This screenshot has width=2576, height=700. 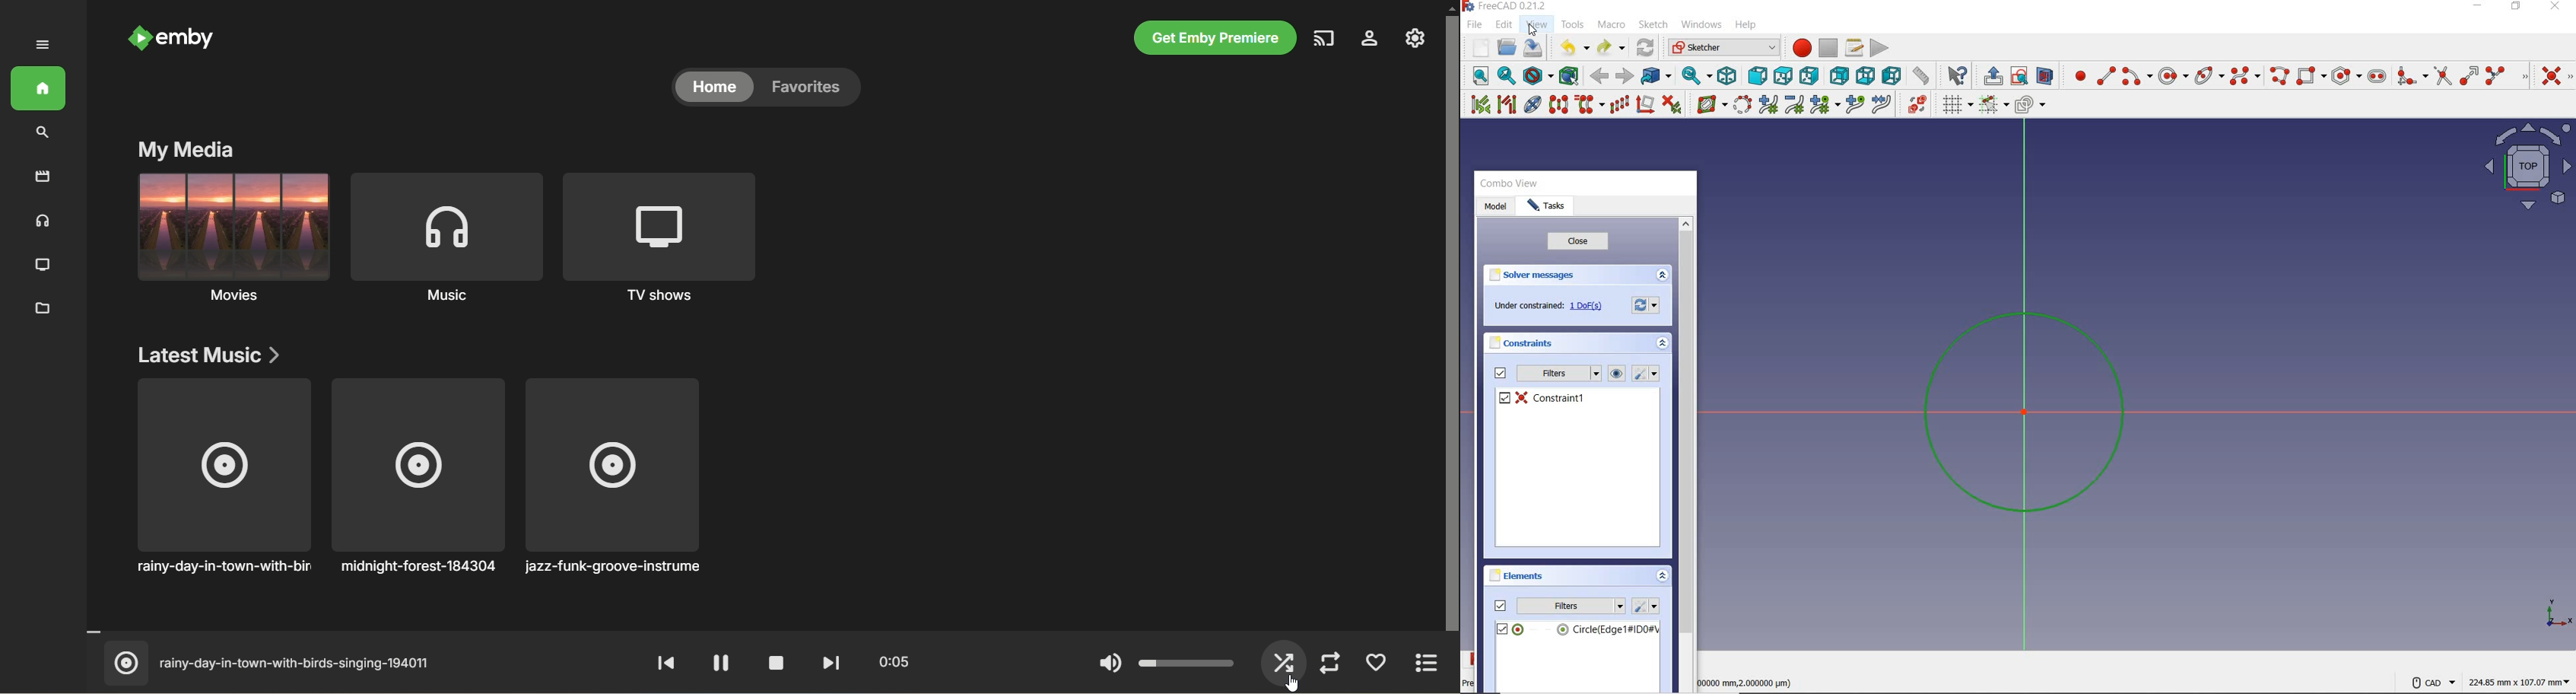 What do you see at coordinates (1755, 74) in the screenshot?
I see `front` at bounding box center [1755, 74].